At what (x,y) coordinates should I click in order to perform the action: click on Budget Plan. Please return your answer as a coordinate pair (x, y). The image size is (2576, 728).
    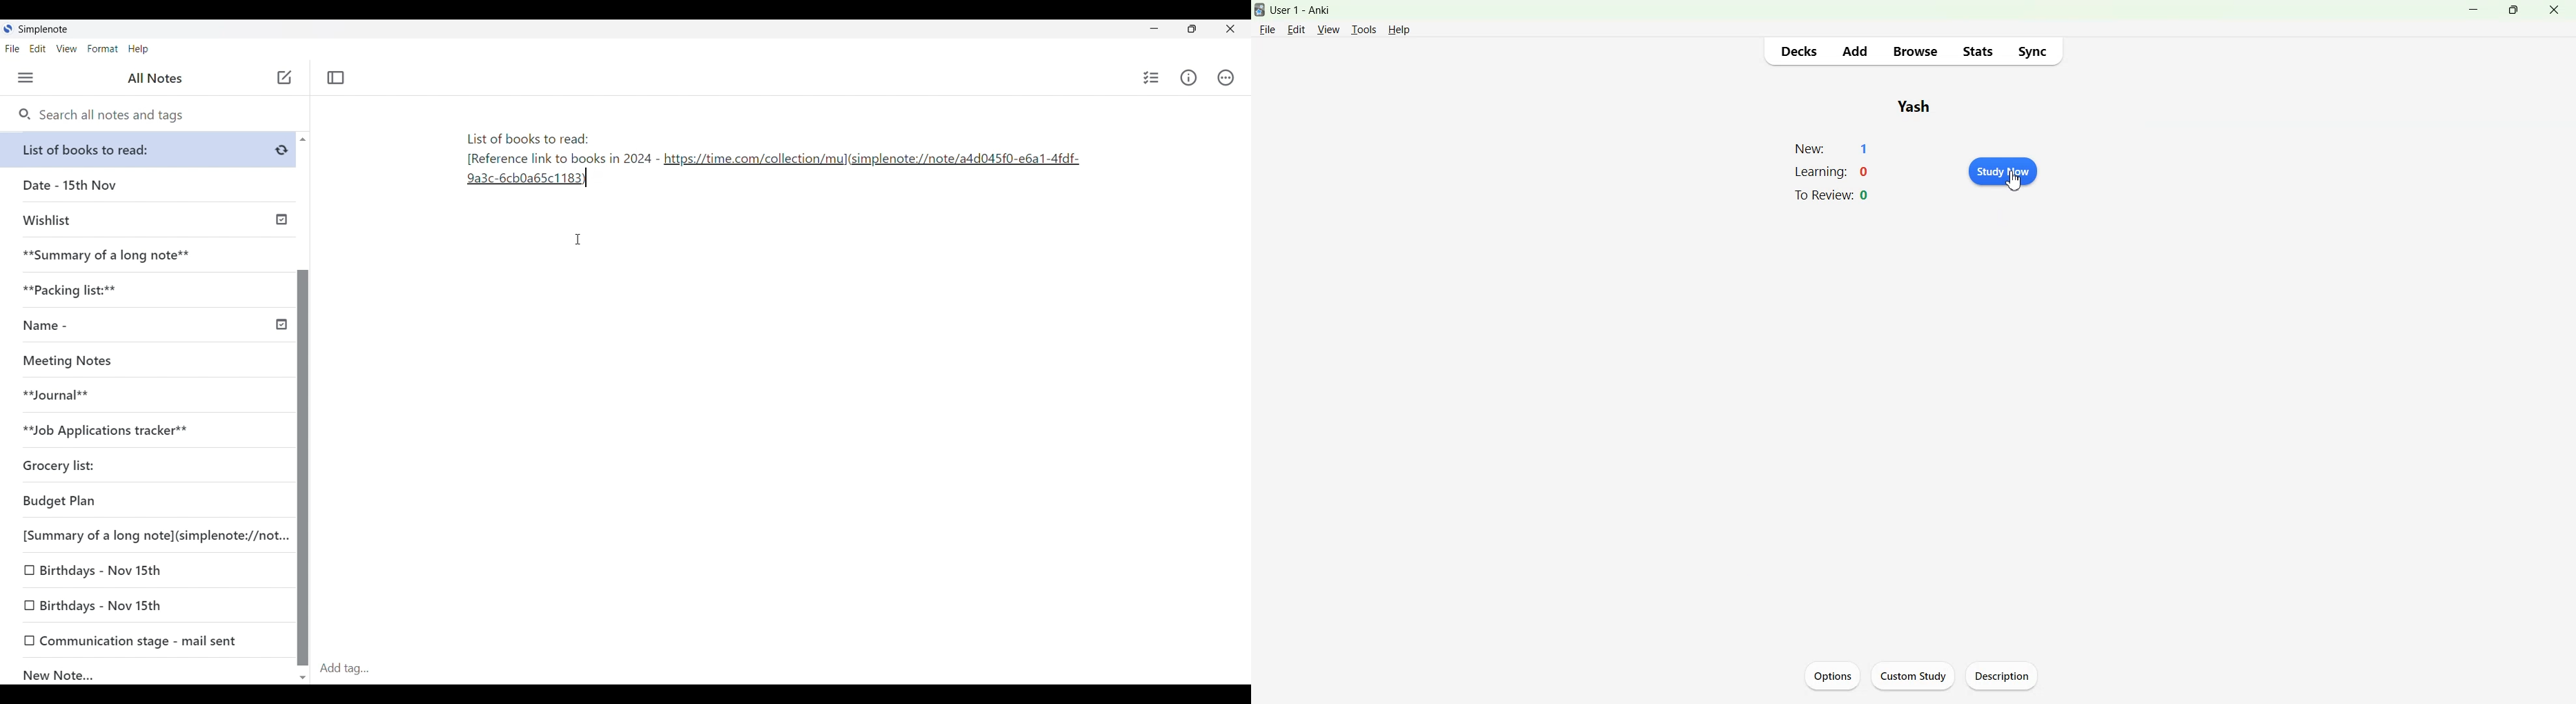
    Looking at the image, I should click on (146, 502).